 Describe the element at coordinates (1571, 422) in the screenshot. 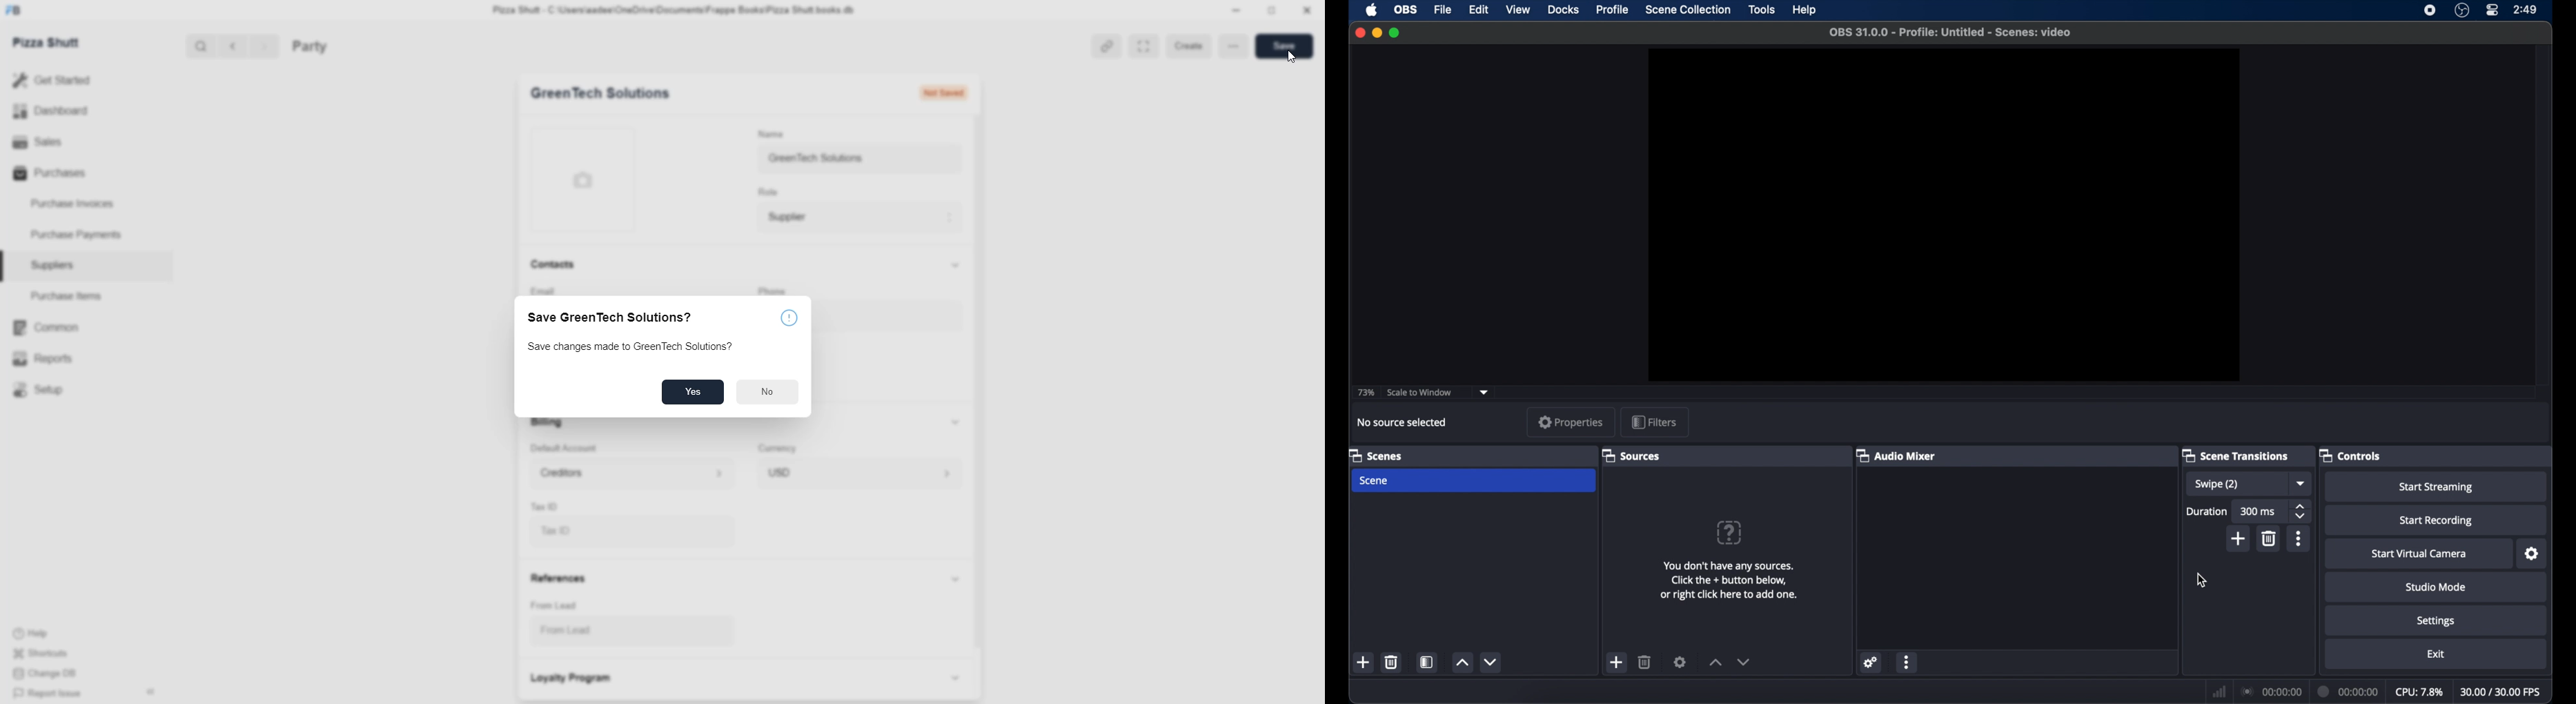

I see `properties` at that location.